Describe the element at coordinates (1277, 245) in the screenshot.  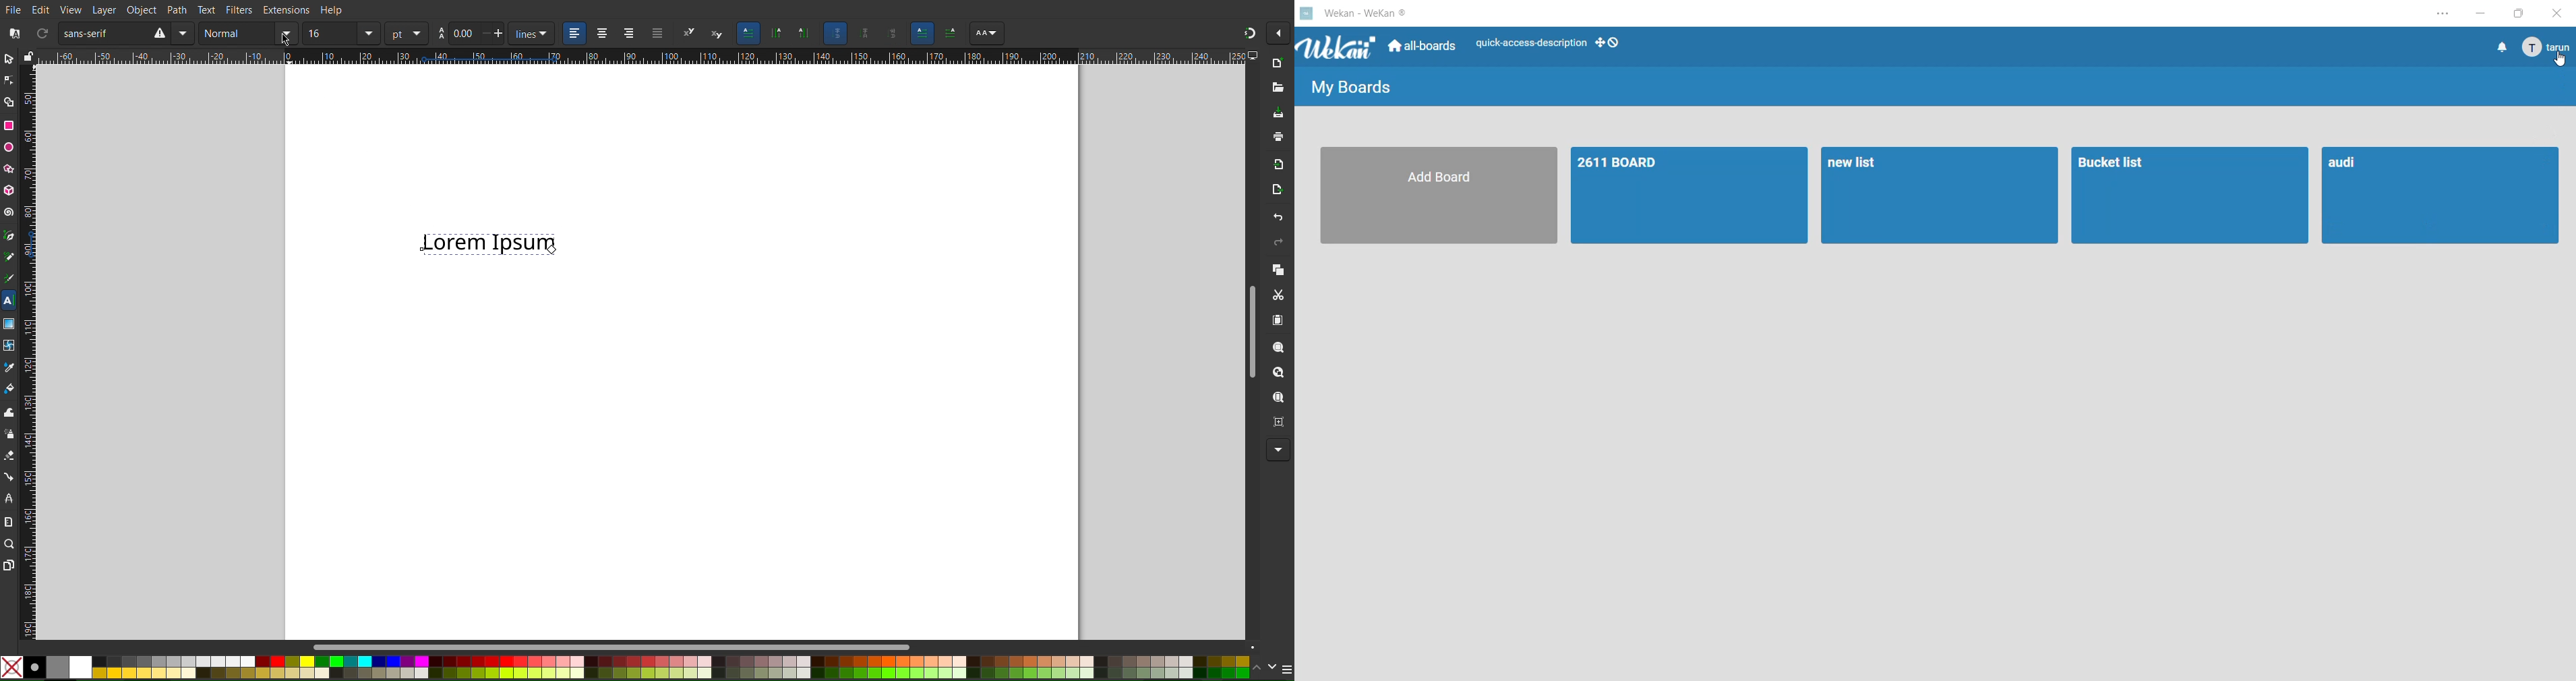
I see `Redo` at that location.